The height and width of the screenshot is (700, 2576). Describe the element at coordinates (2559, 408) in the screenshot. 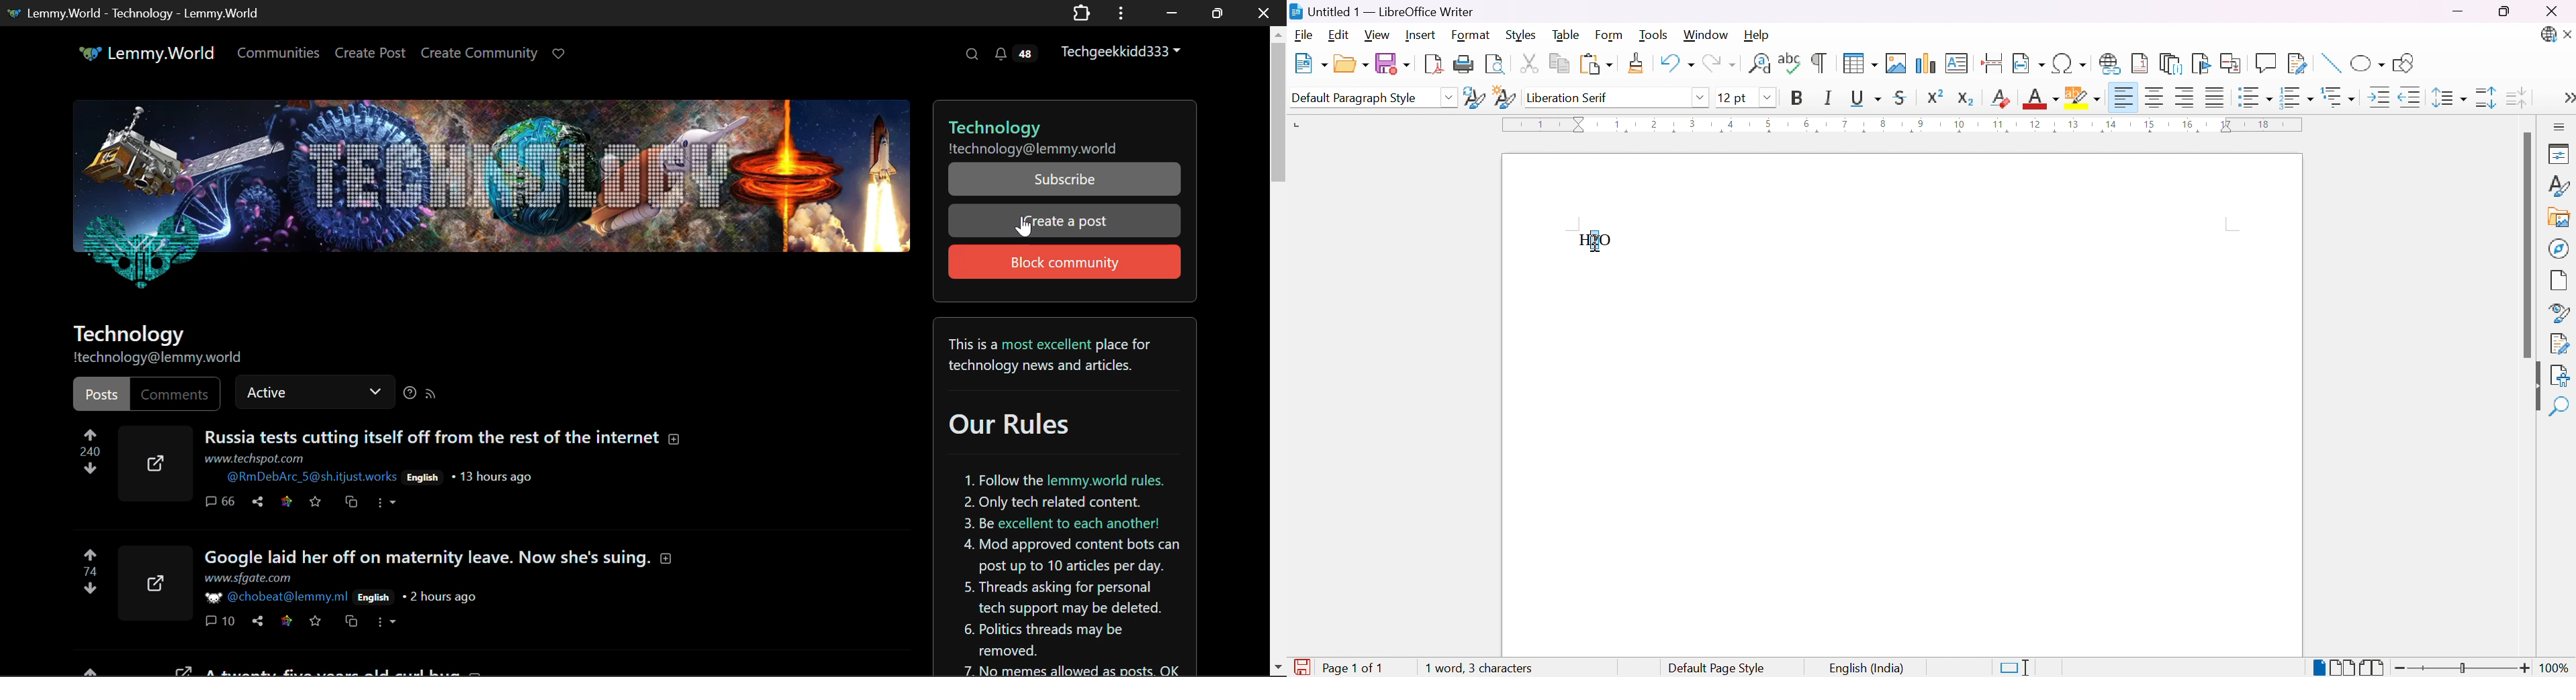

I see `Find` at that location.